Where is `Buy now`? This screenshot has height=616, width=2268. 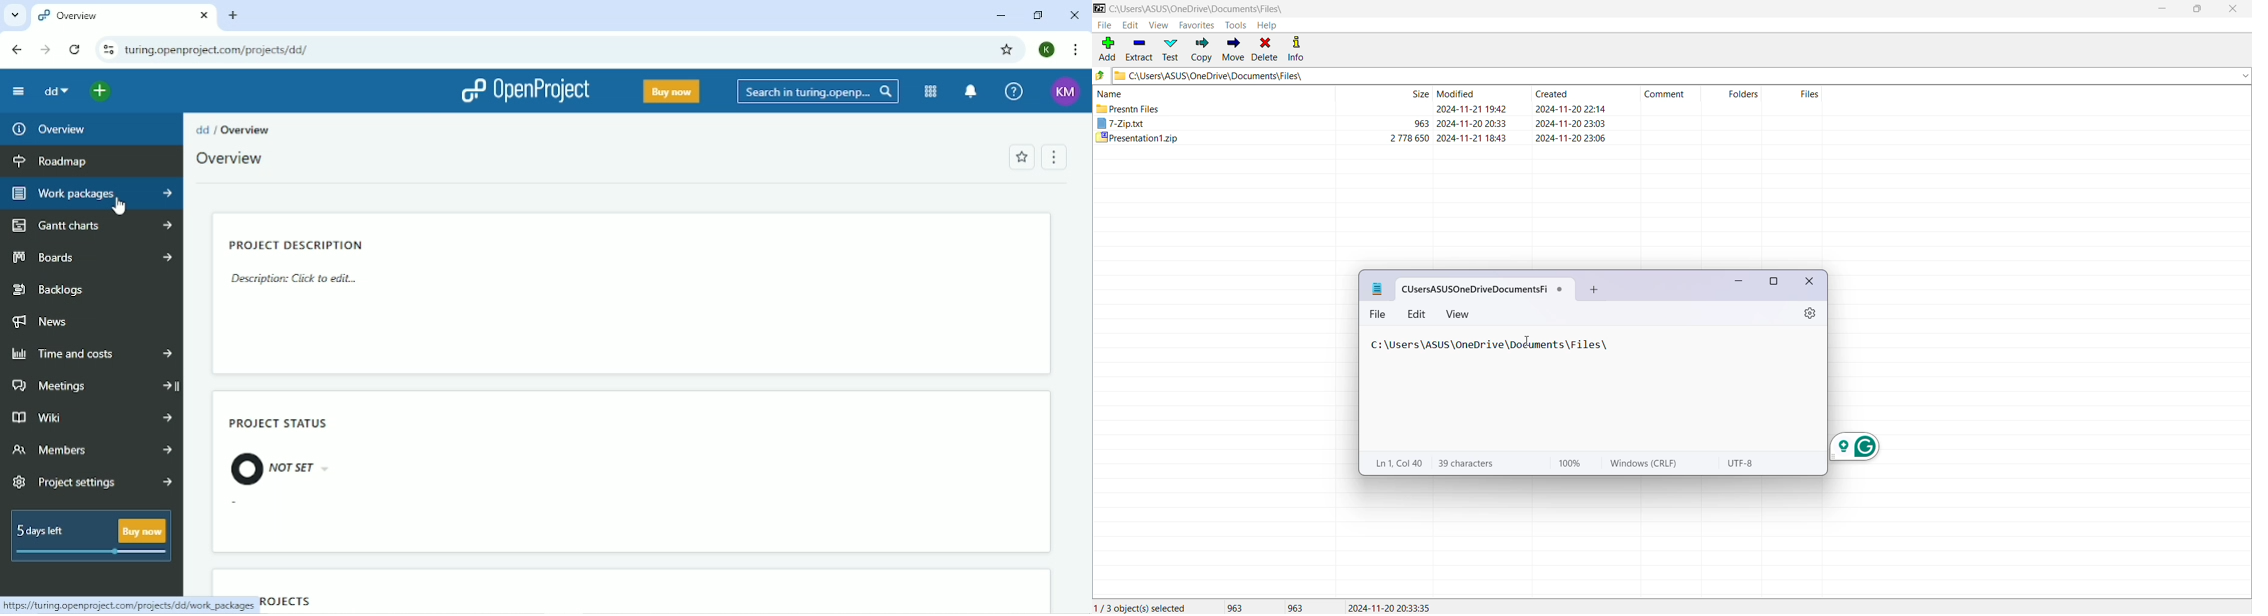 Buy now is located at coordinates (671, 91).